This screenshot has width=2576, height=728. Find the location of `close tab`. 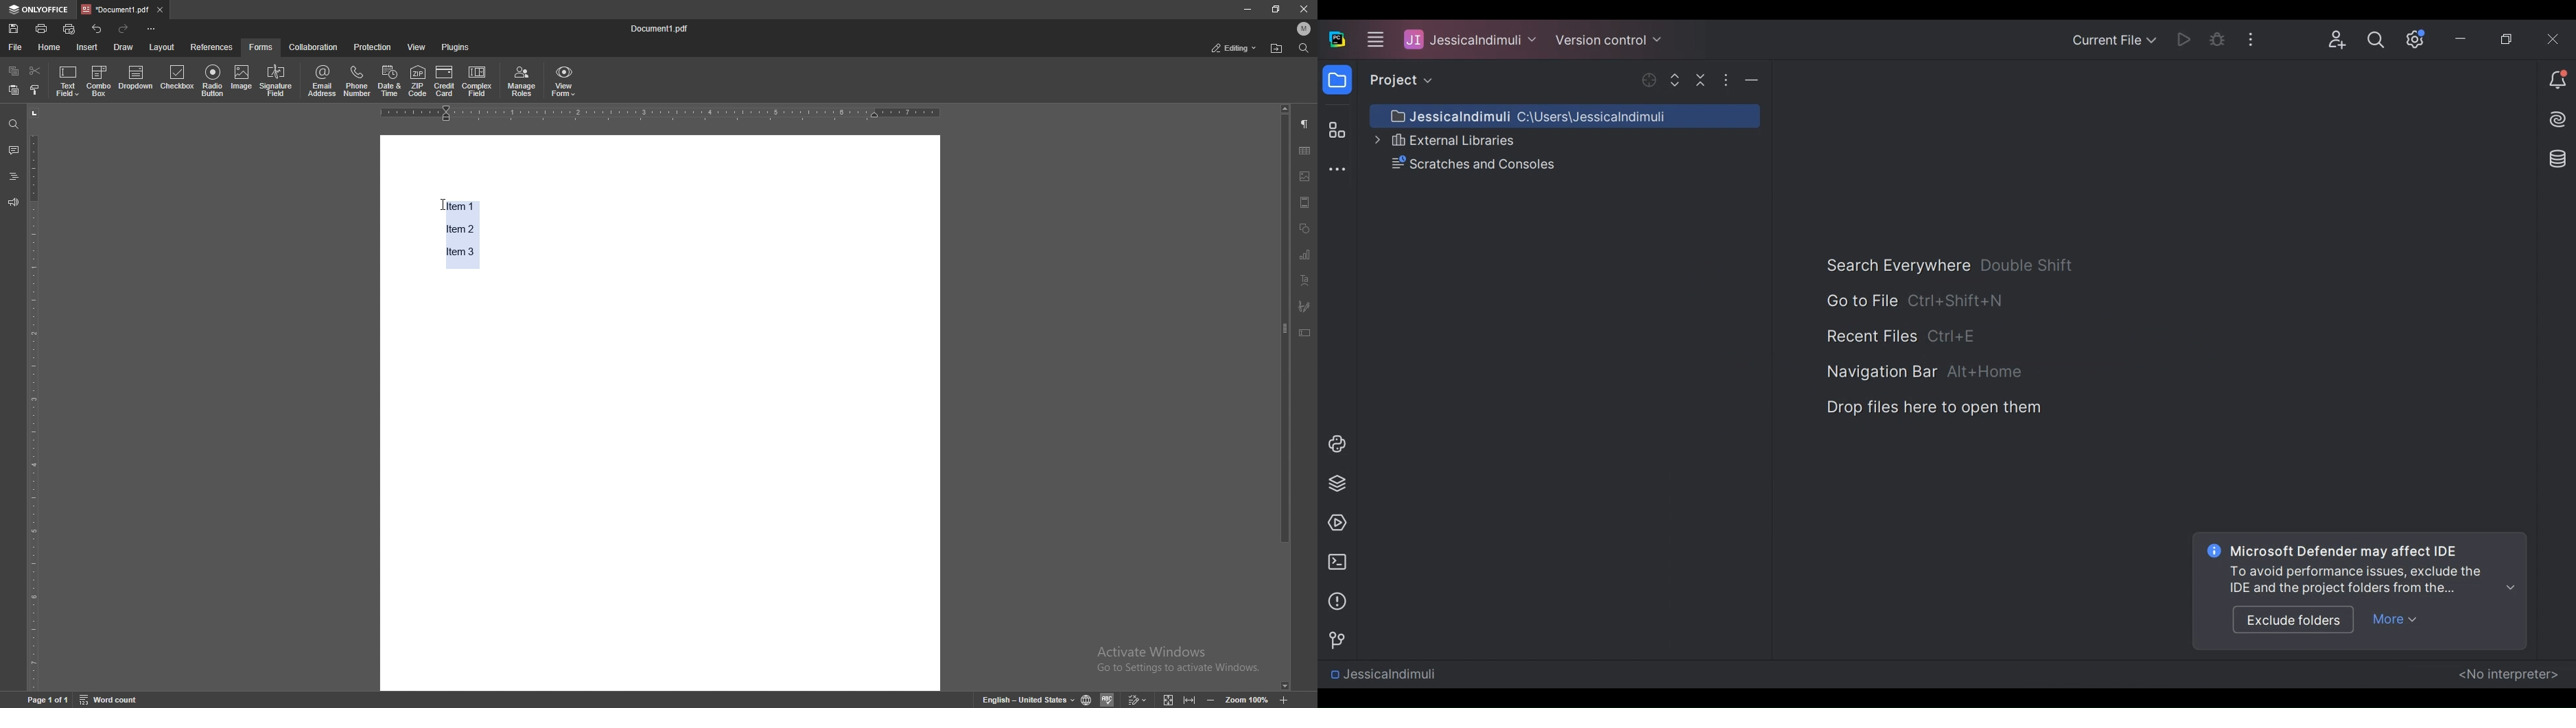

close tab is located at coordinates (160, 10).